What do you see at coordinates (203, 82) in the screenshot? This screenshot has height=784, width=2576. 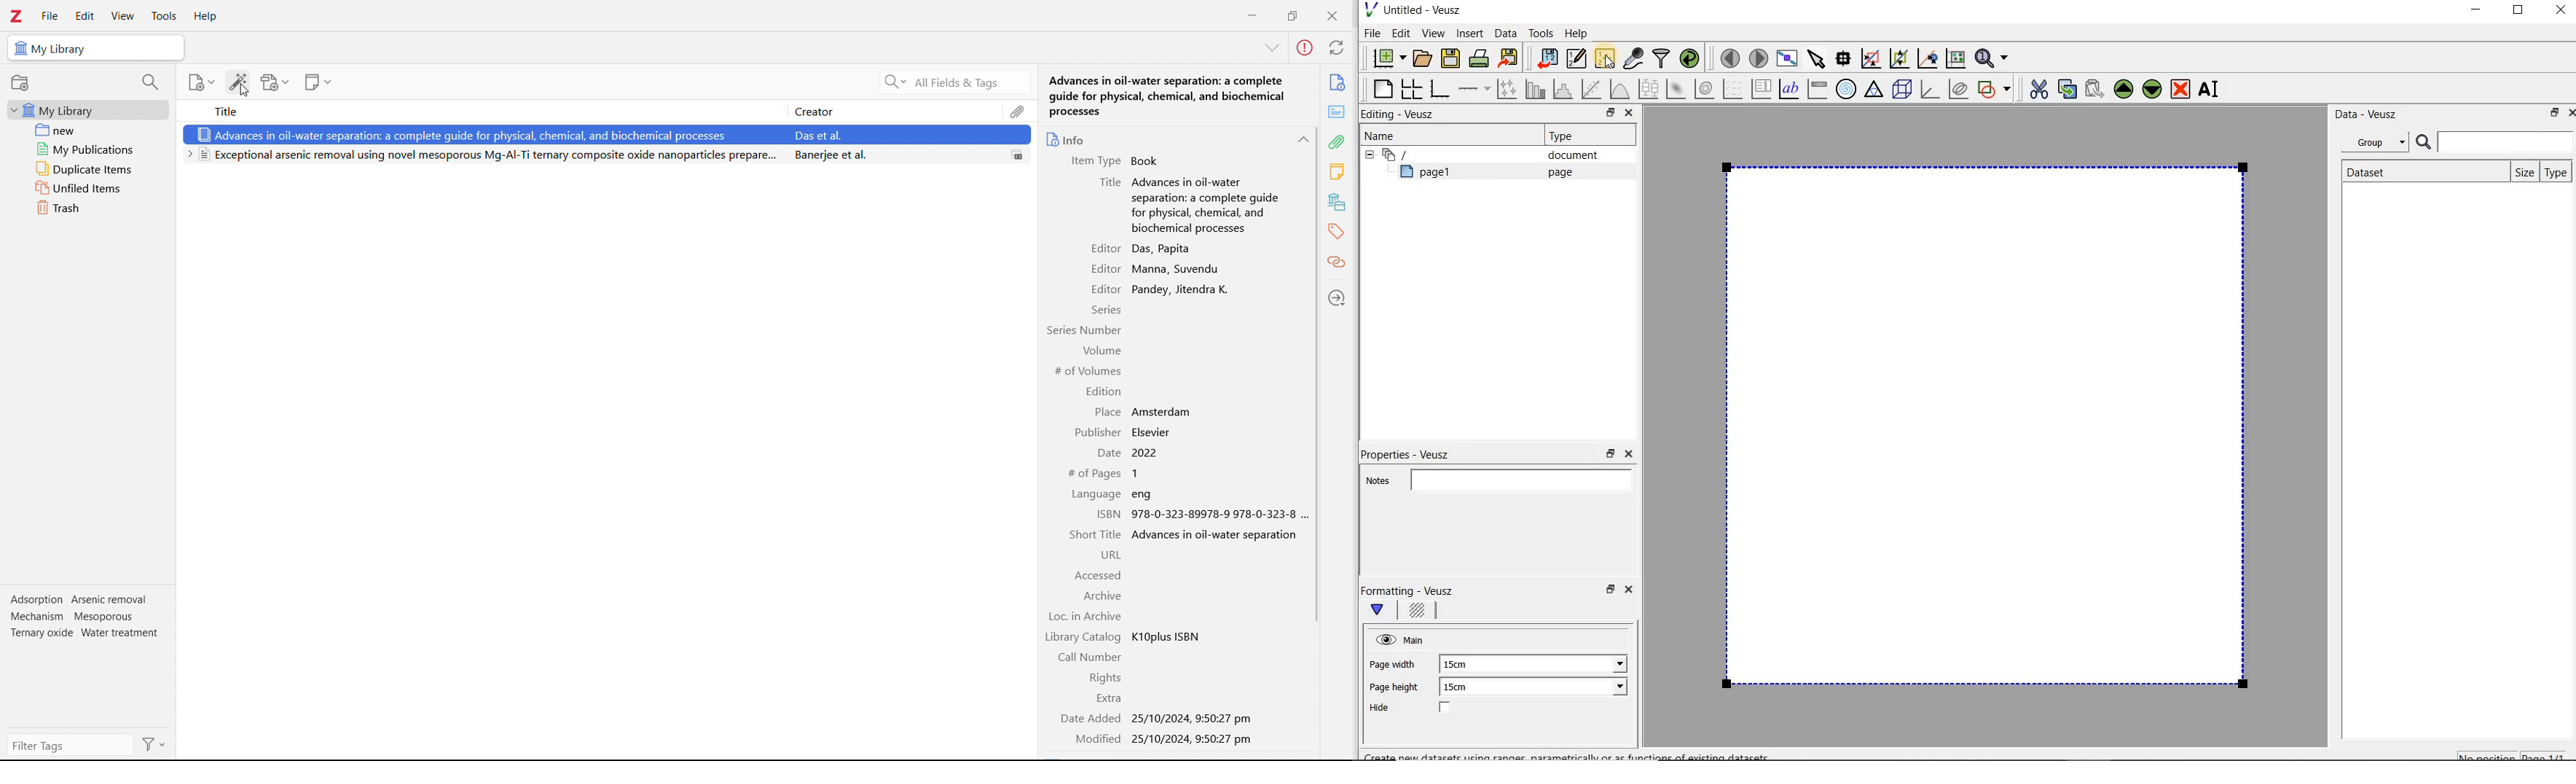 I see `add item` at bounding box center [203, 82].